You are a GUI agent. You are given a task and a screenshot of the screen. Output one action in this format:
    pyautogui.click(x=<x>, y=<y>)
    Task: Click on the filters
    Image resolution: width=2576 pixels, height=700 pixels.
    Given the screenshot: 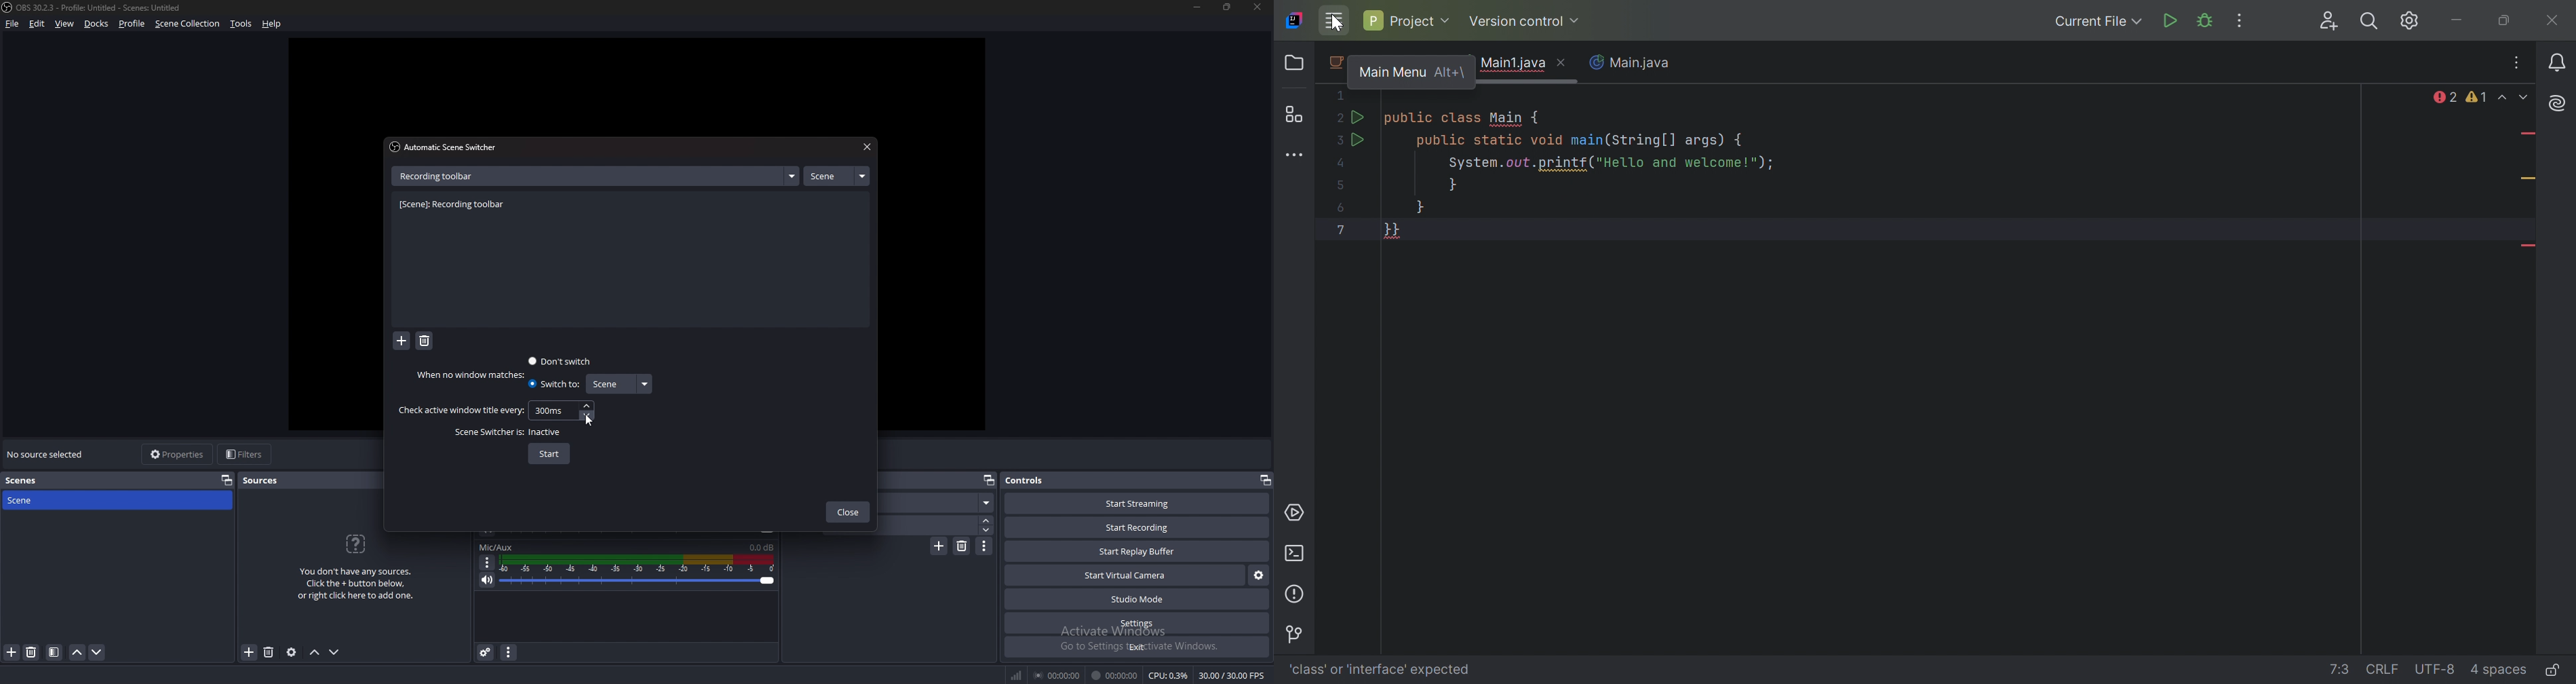 What is the action you would take?
    pyautogui.click(x=246, y=454)
    